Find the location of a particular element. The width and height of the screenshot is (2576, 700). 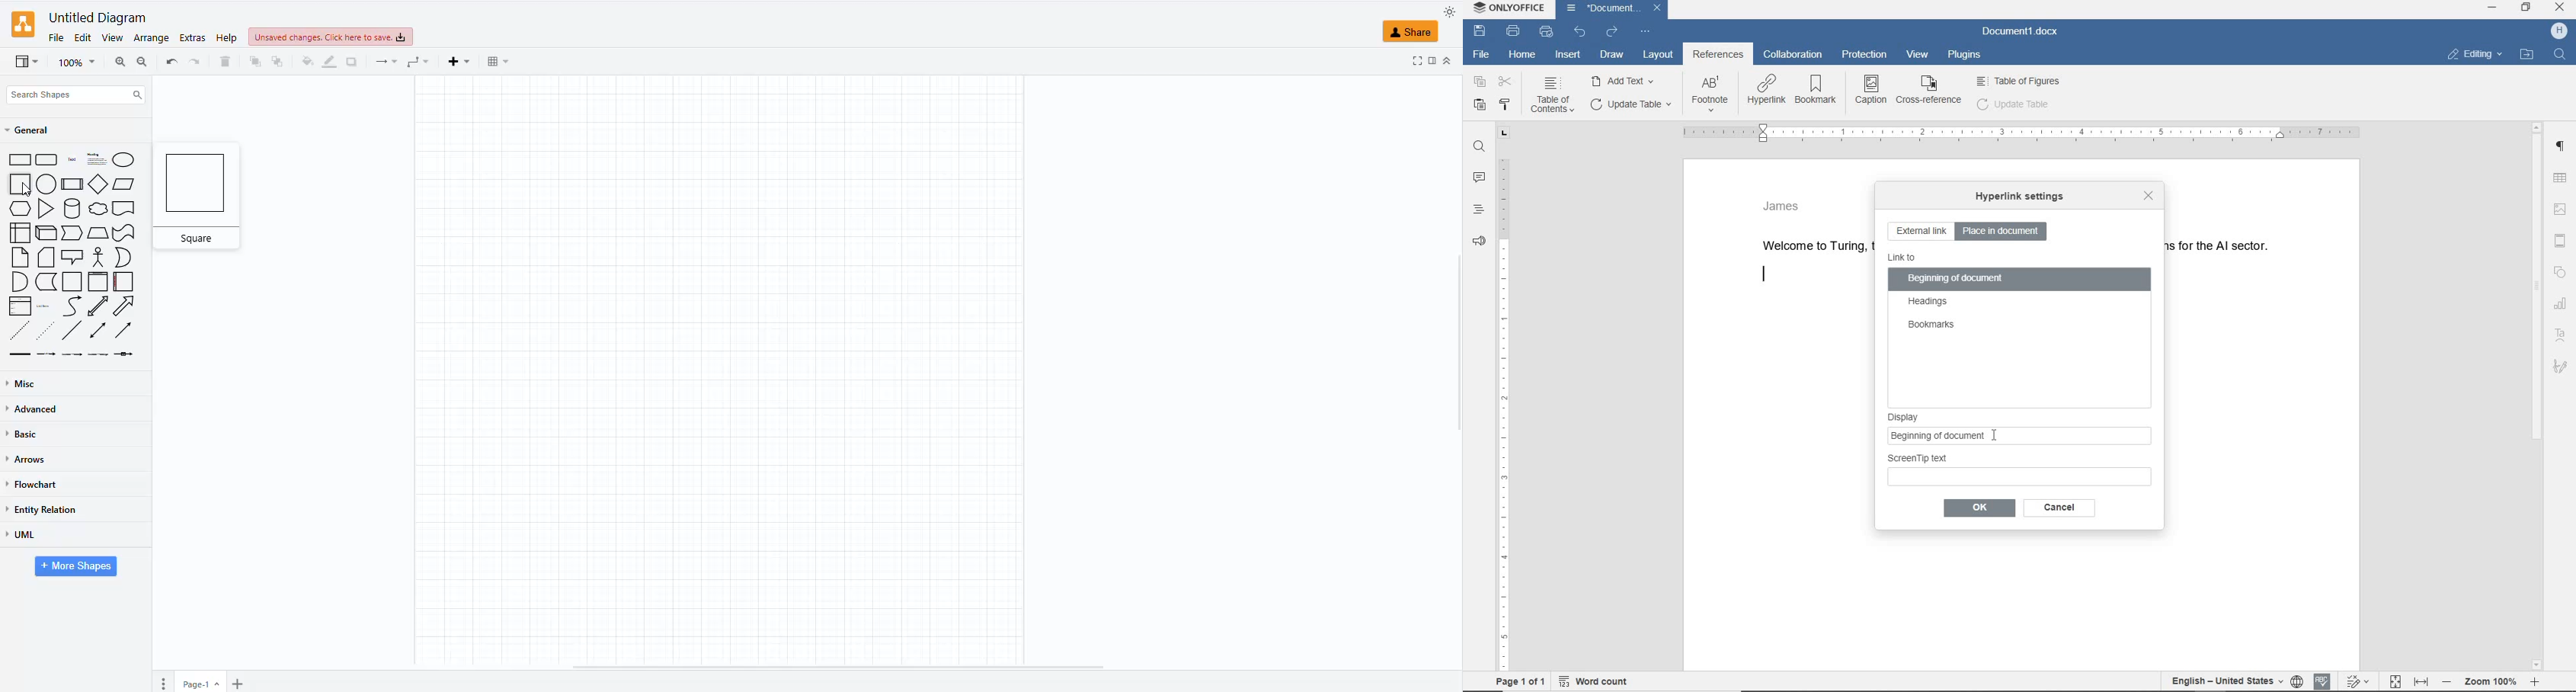

parellelogram is located at coordinates (125, 184).